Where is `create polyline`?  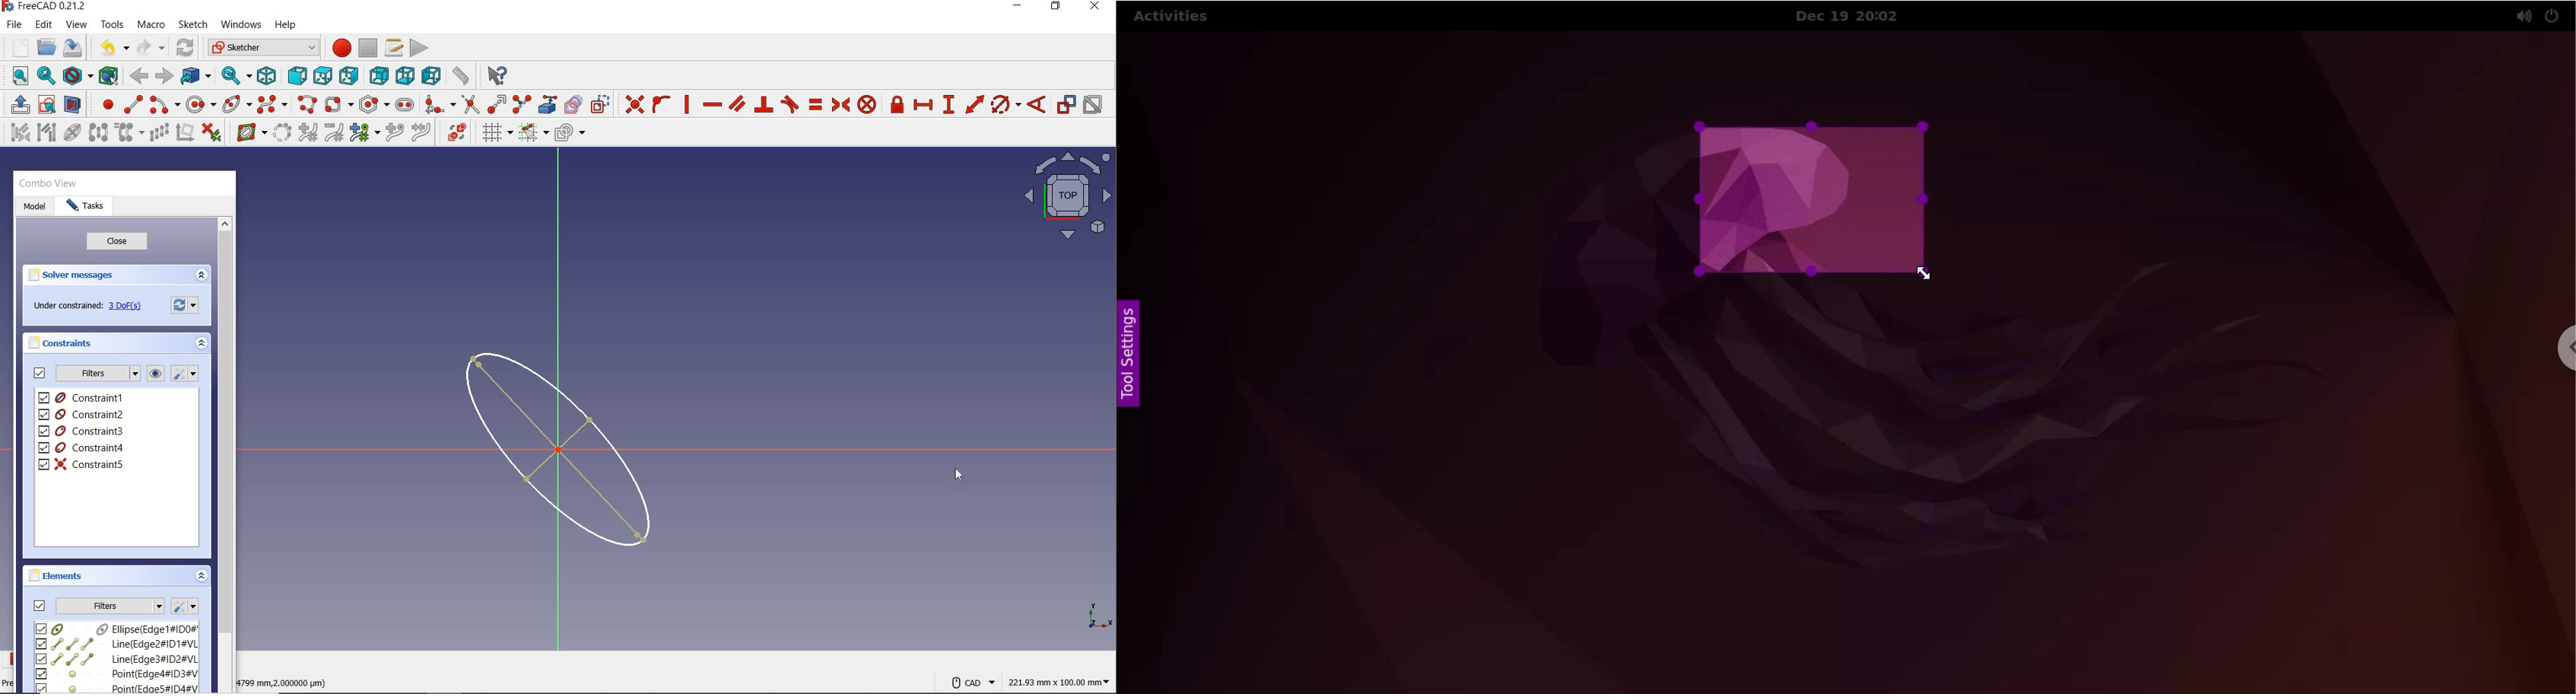
create polyline is located at coordinates (306, 104).